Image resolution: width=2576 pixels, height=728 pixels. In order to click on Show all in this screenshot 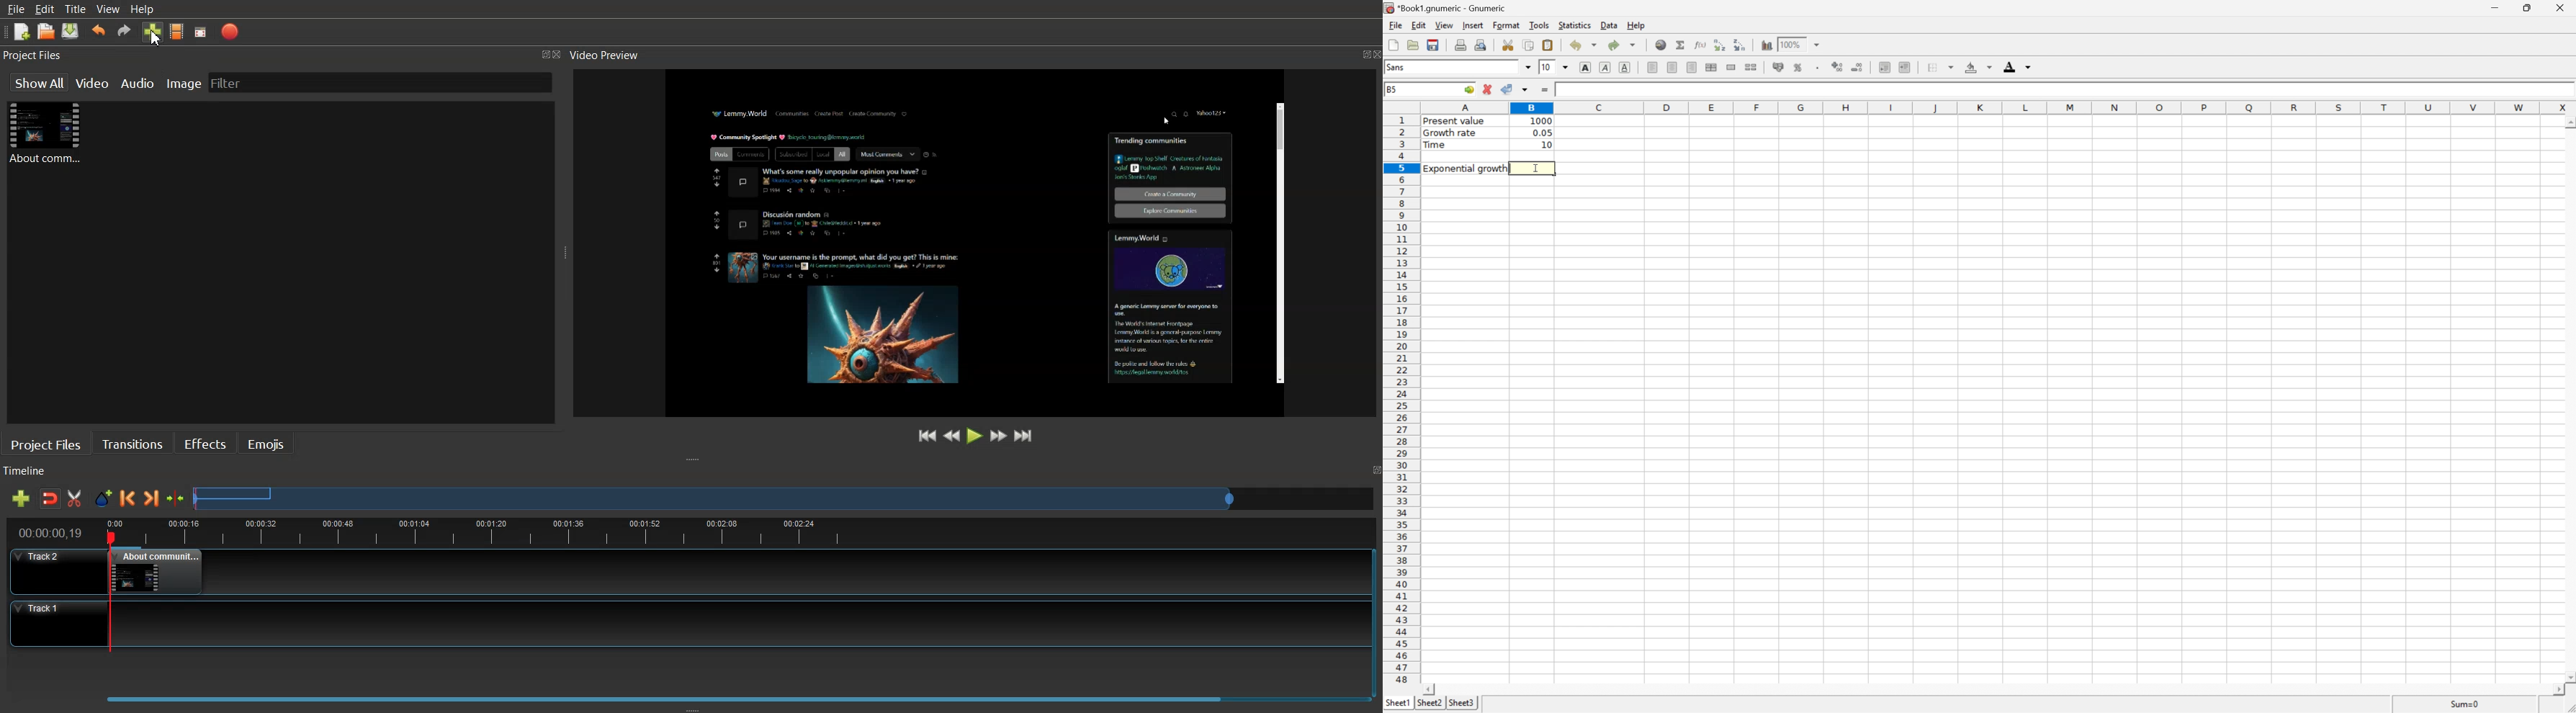, I will do `click(38, 82)`.